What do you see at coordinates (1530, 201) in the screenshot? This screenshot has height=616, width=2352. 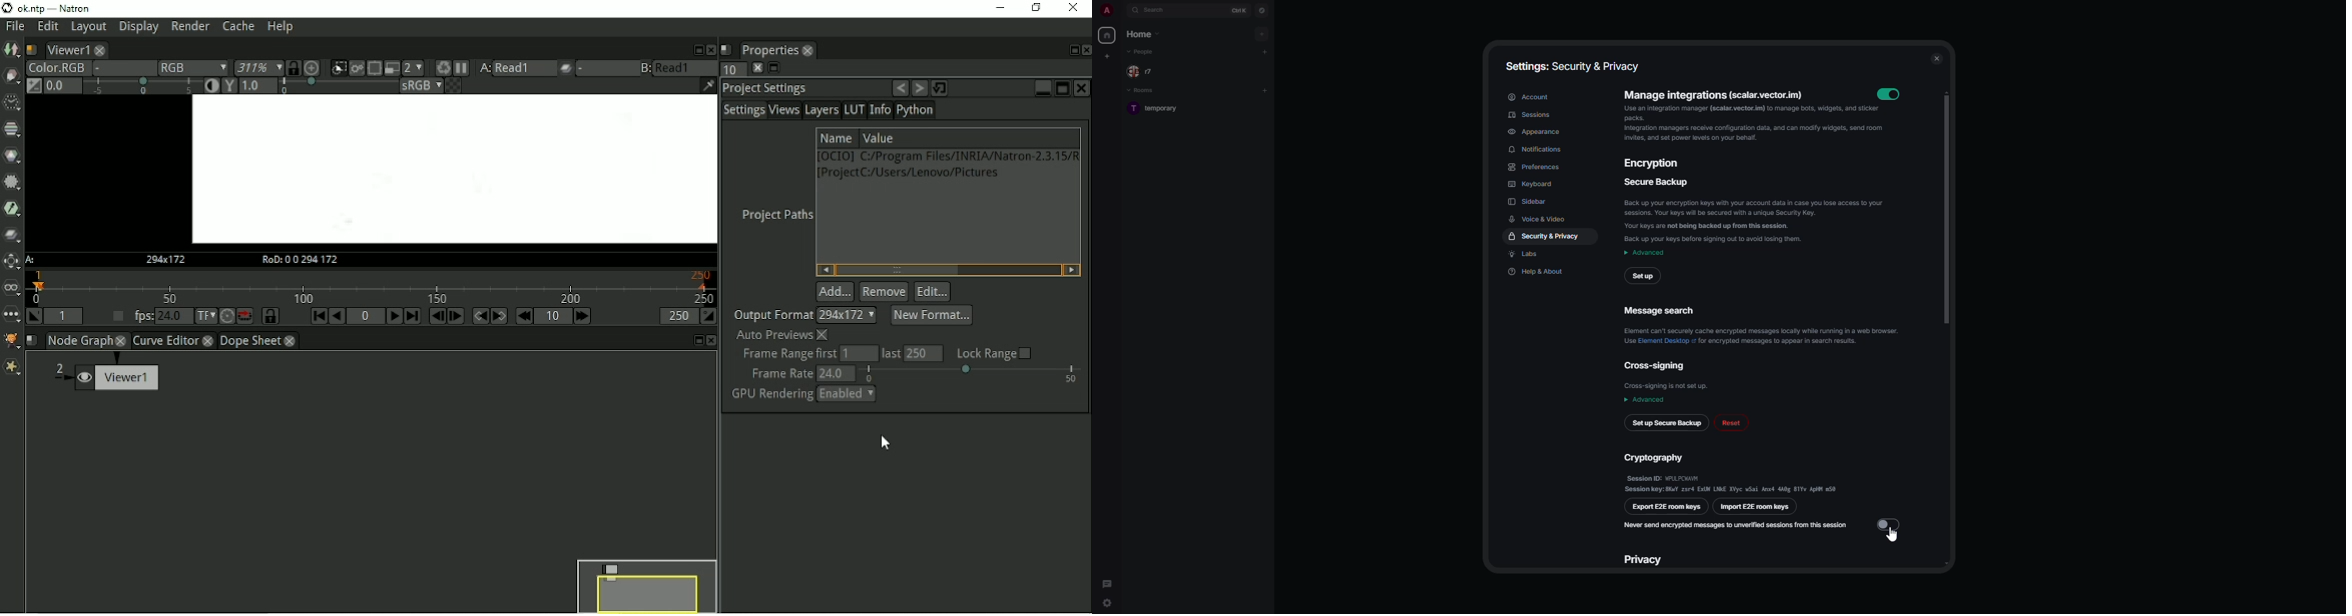 I see `sidebar` at bounding box center [1530, 201].